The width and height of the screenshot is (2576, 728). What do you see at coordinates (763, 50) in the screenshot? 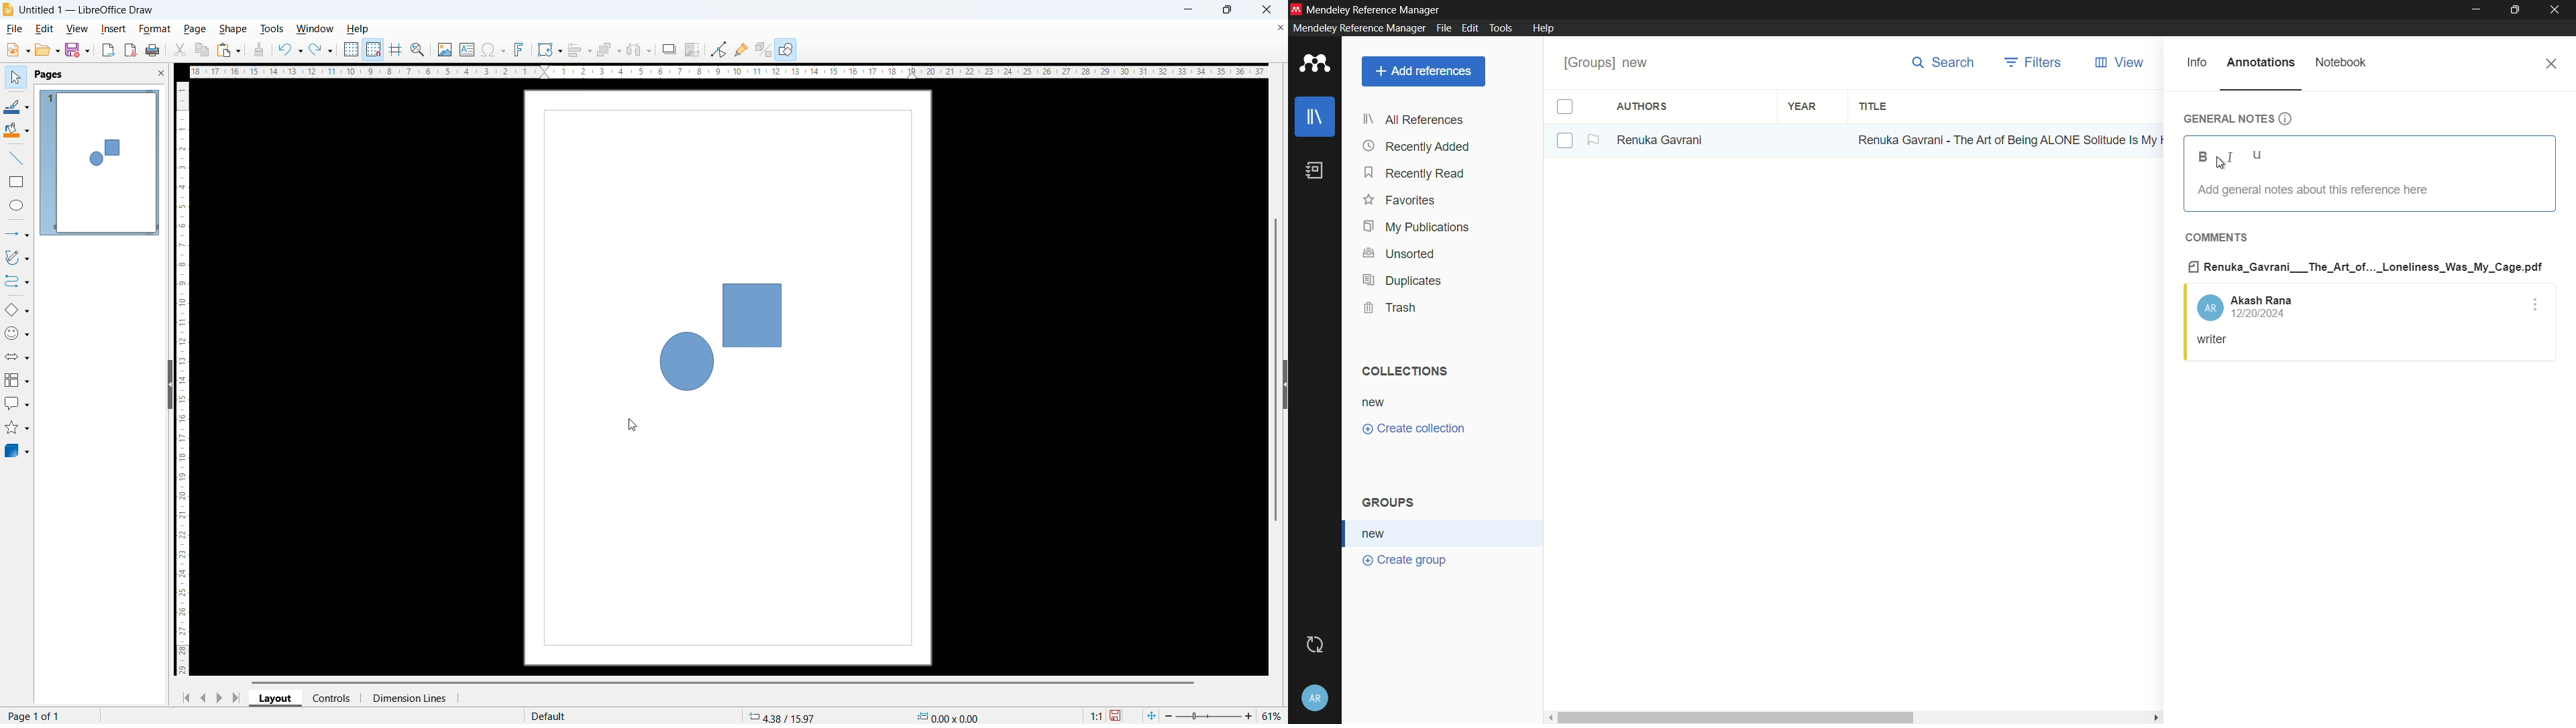
I see `toggle extrusion` at bounding box center [763, 50].